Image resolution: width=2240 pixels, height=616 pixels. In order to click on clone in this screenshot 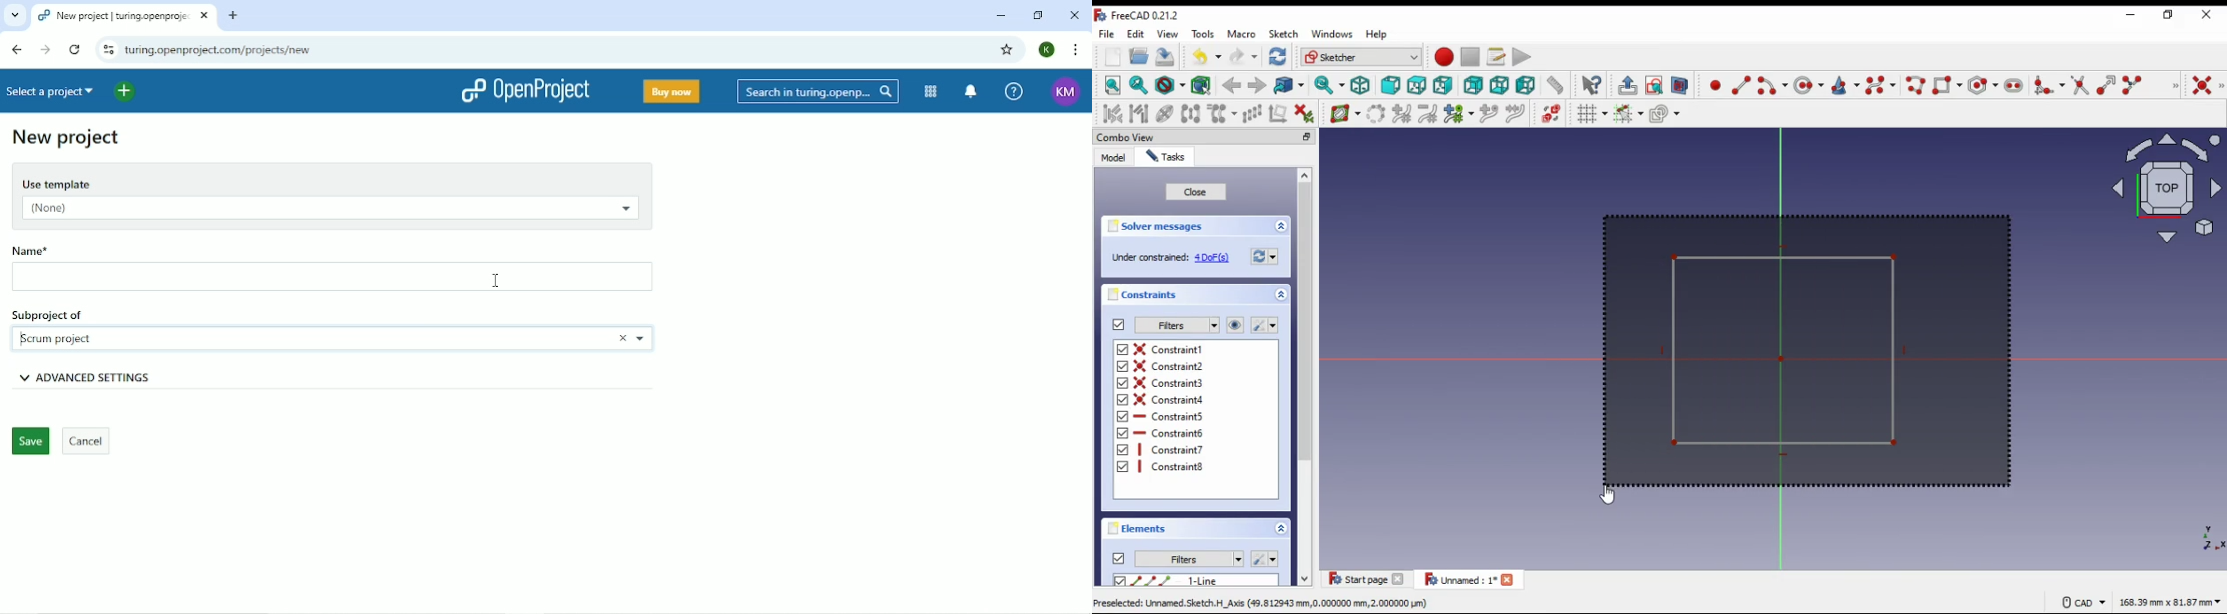, I will do `click(1222, 114)`.